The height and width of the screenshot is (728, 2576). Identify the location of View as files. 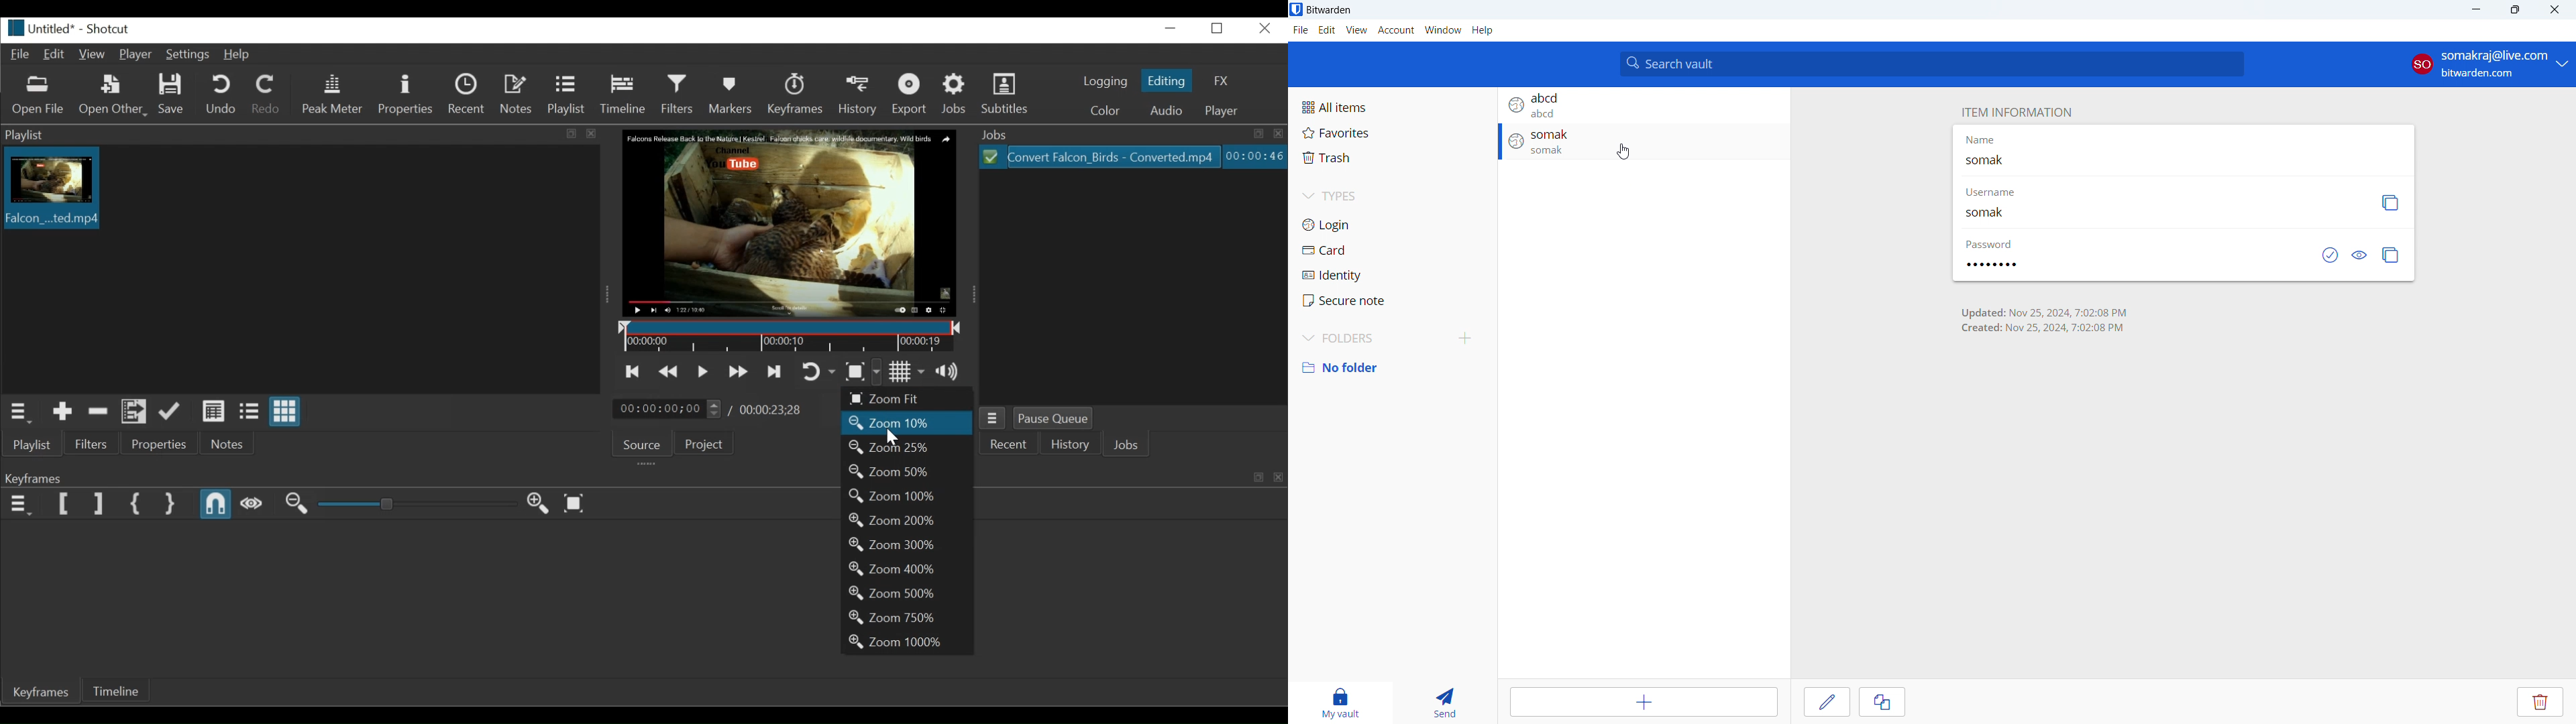
(249, 411).